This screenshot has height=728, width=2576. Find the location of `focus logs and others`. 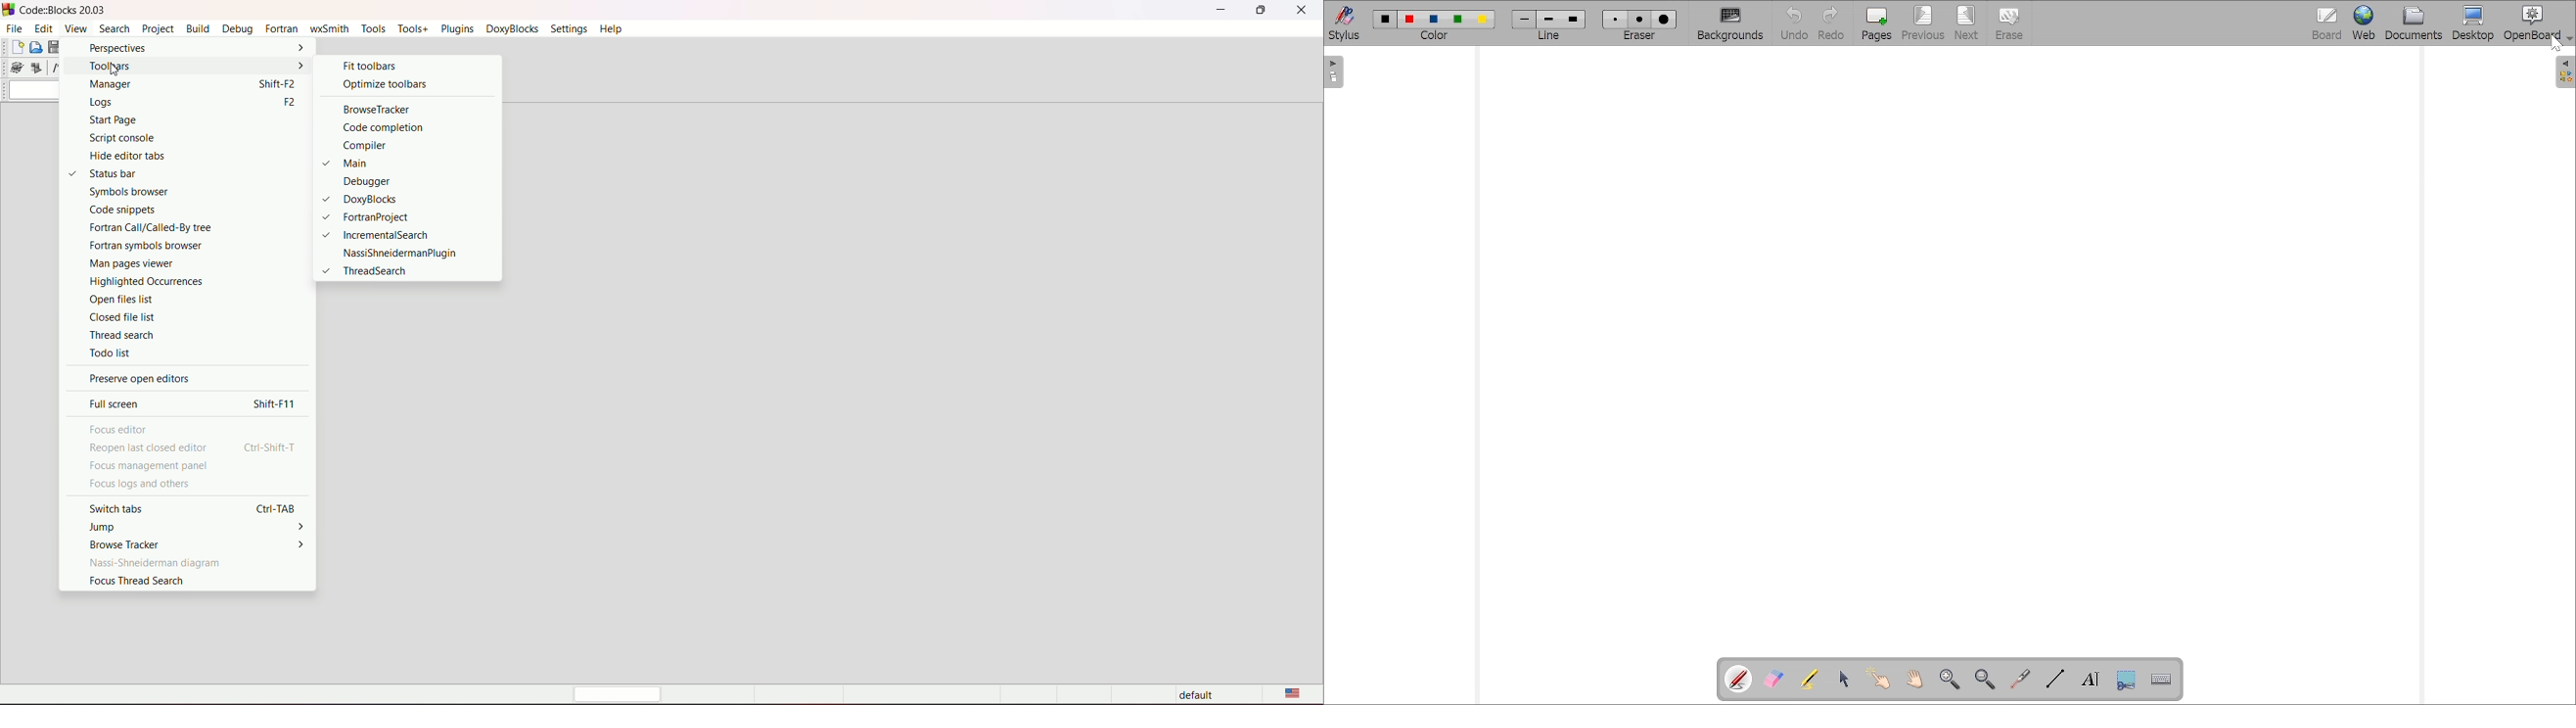

focus logs and others is located at coordinates (139, 484).